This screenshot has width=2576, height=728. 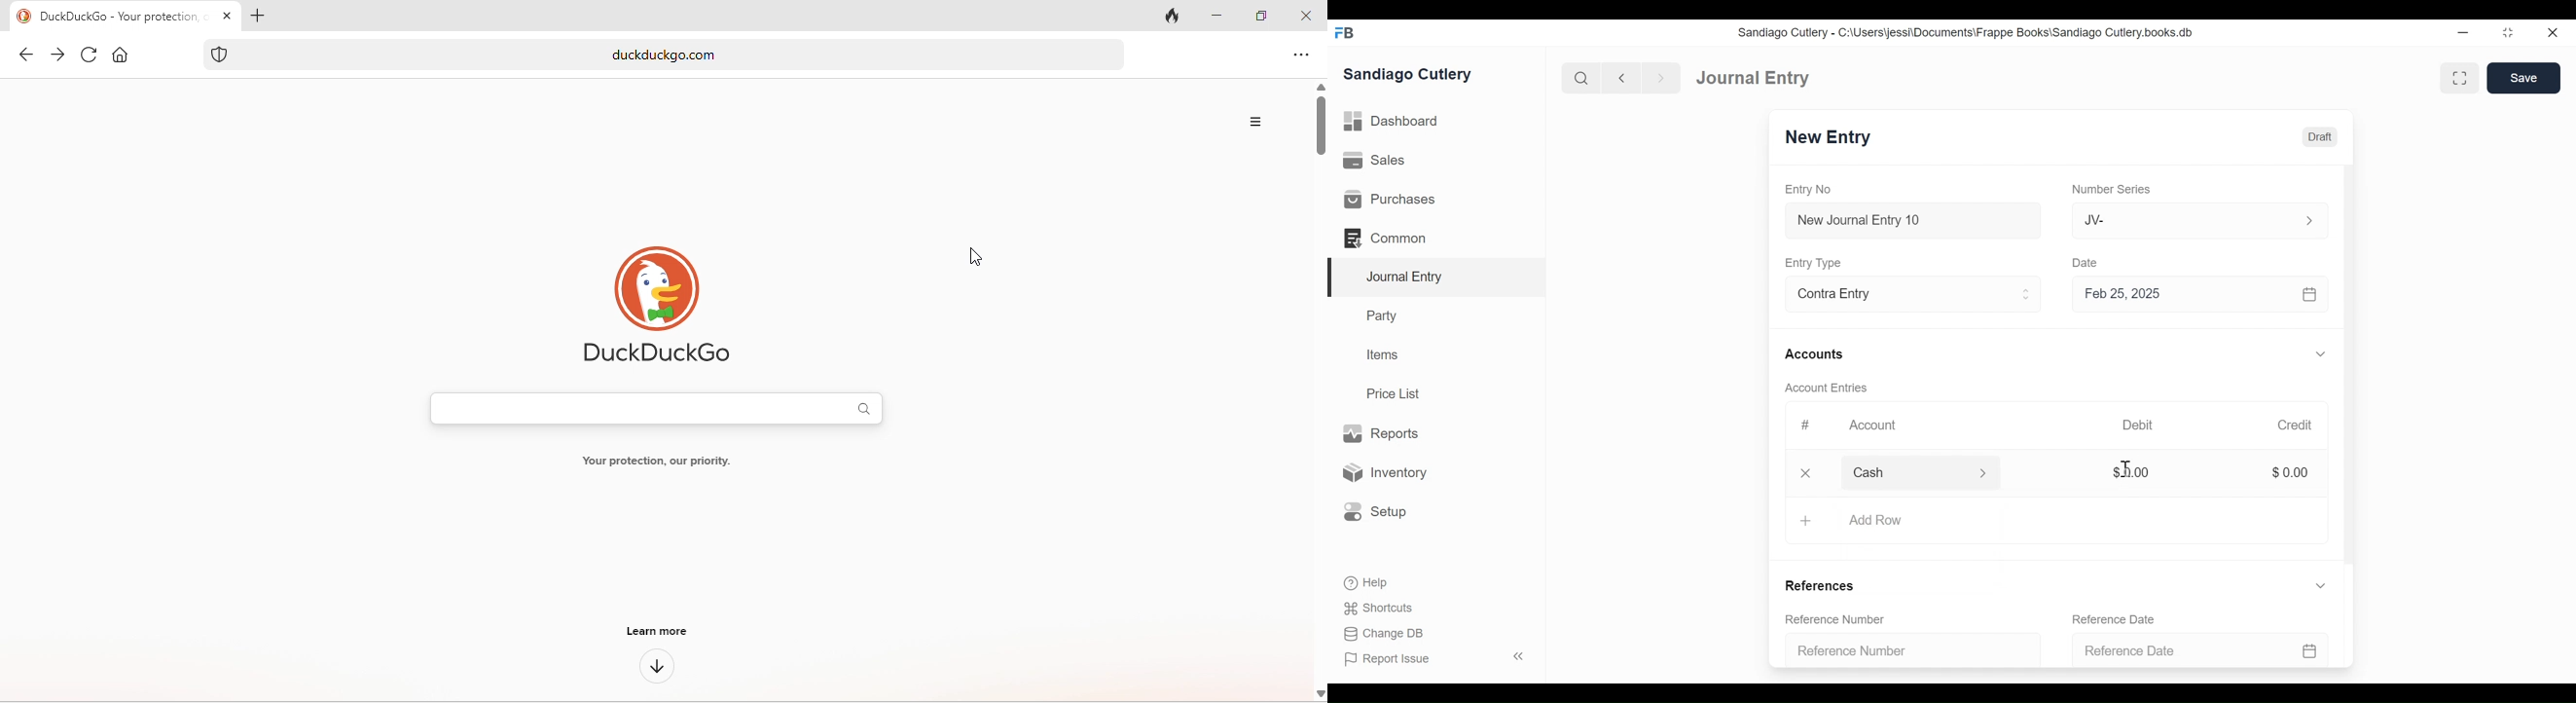 I want to click on Number Series, so click(x=2114, y=190).